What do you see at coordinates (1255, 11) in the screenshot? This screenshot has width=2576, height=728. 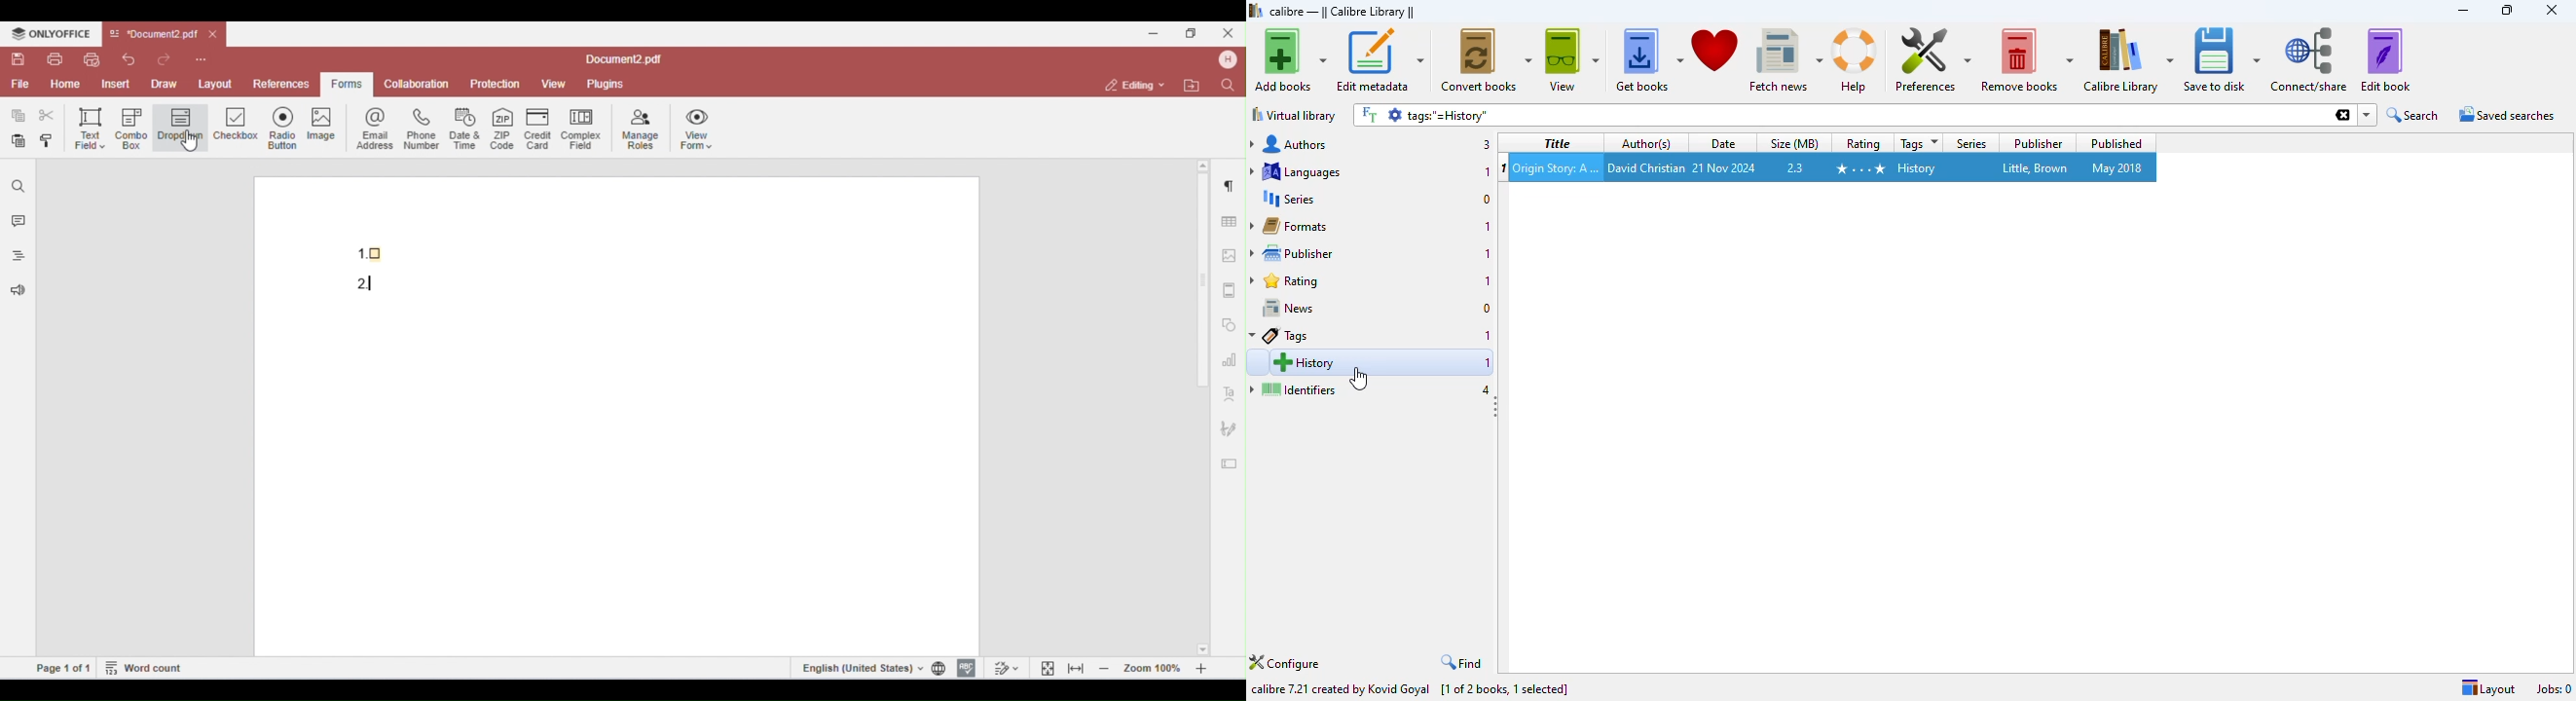 I see `logo` at bounding box center [1255, 11].